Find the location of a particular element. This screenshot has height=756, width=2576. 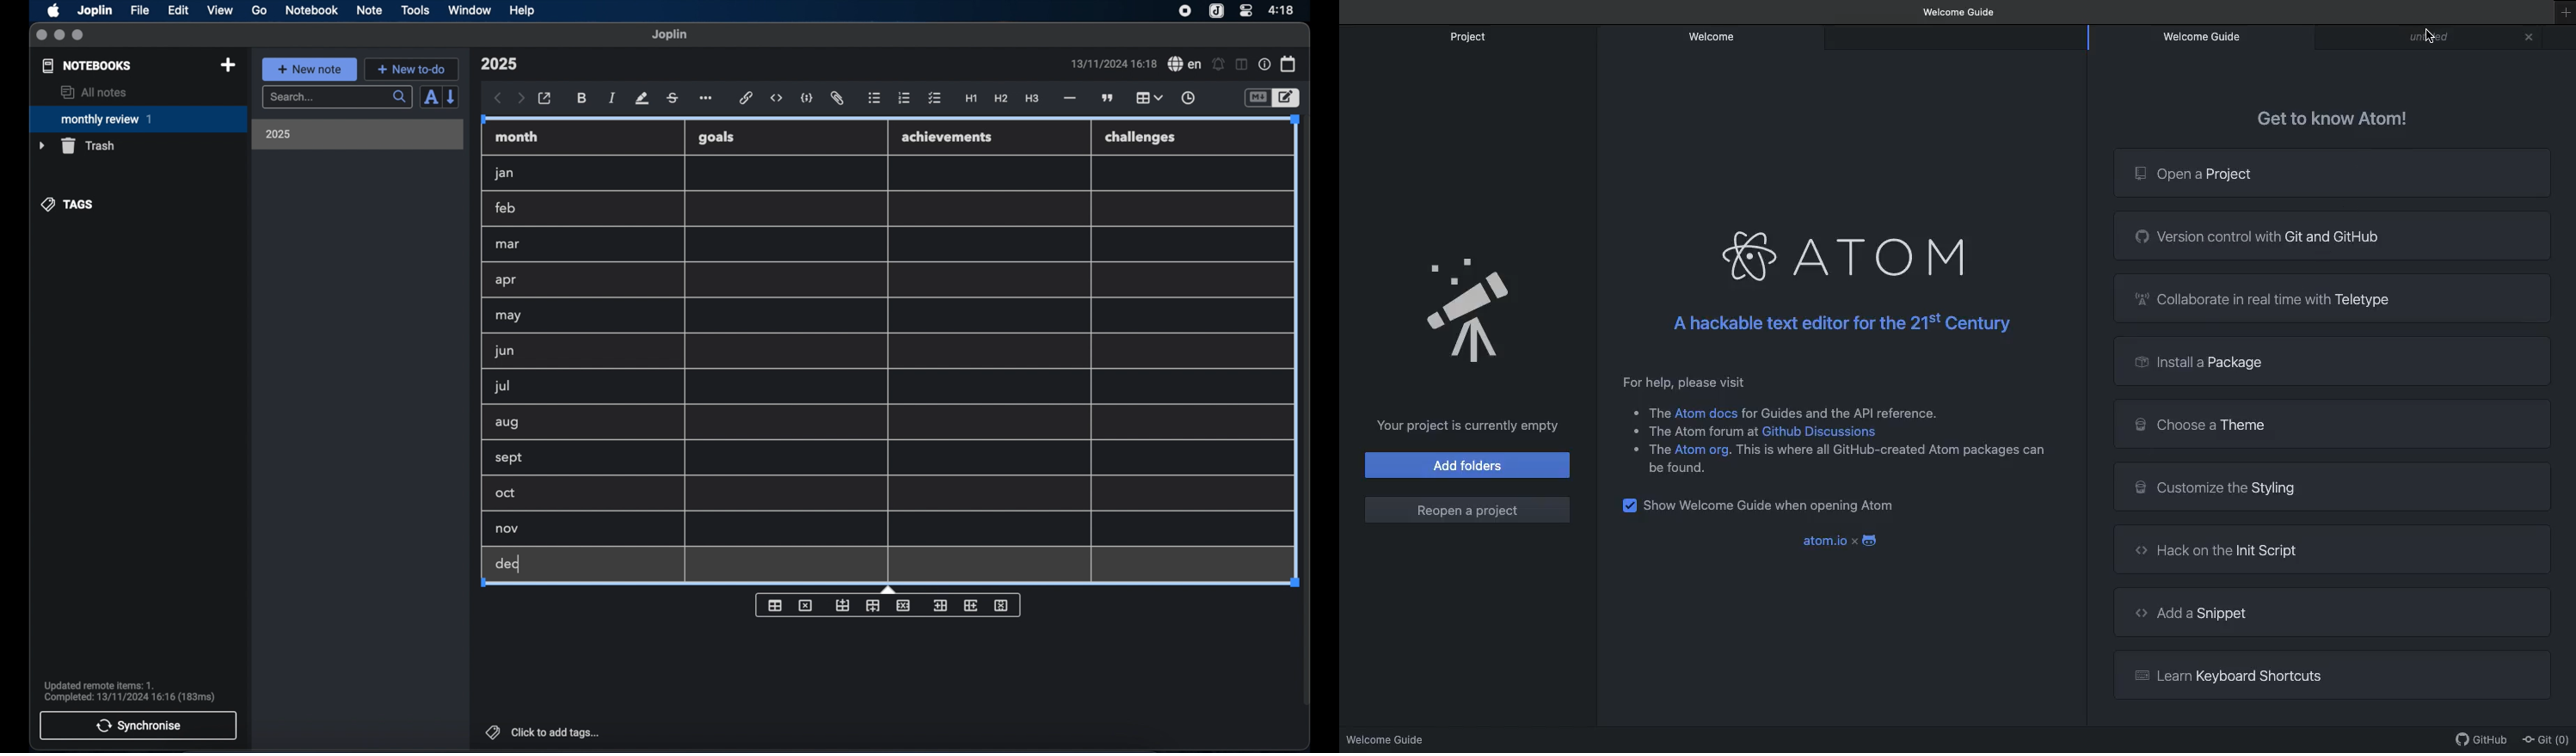

trash is located at coordinates (77, 146).